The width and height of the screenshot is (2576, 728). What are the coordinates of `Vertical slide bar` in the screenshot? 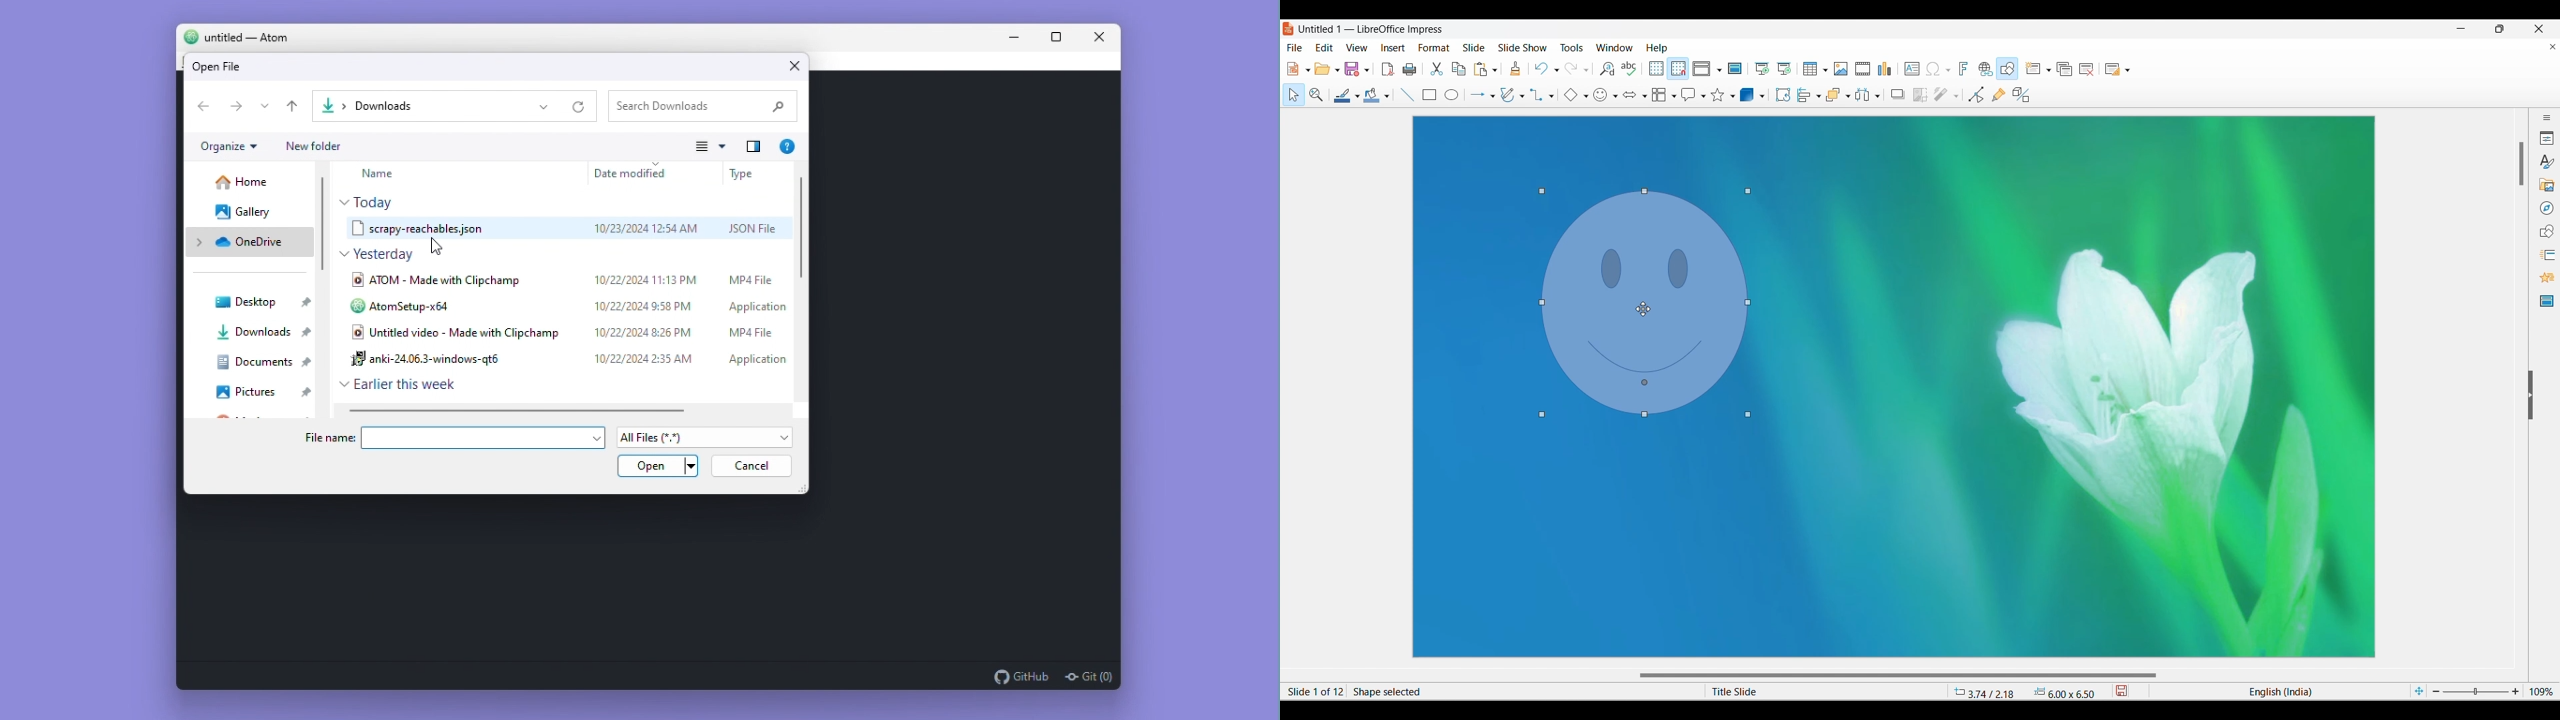 It's located at (2522, 164).